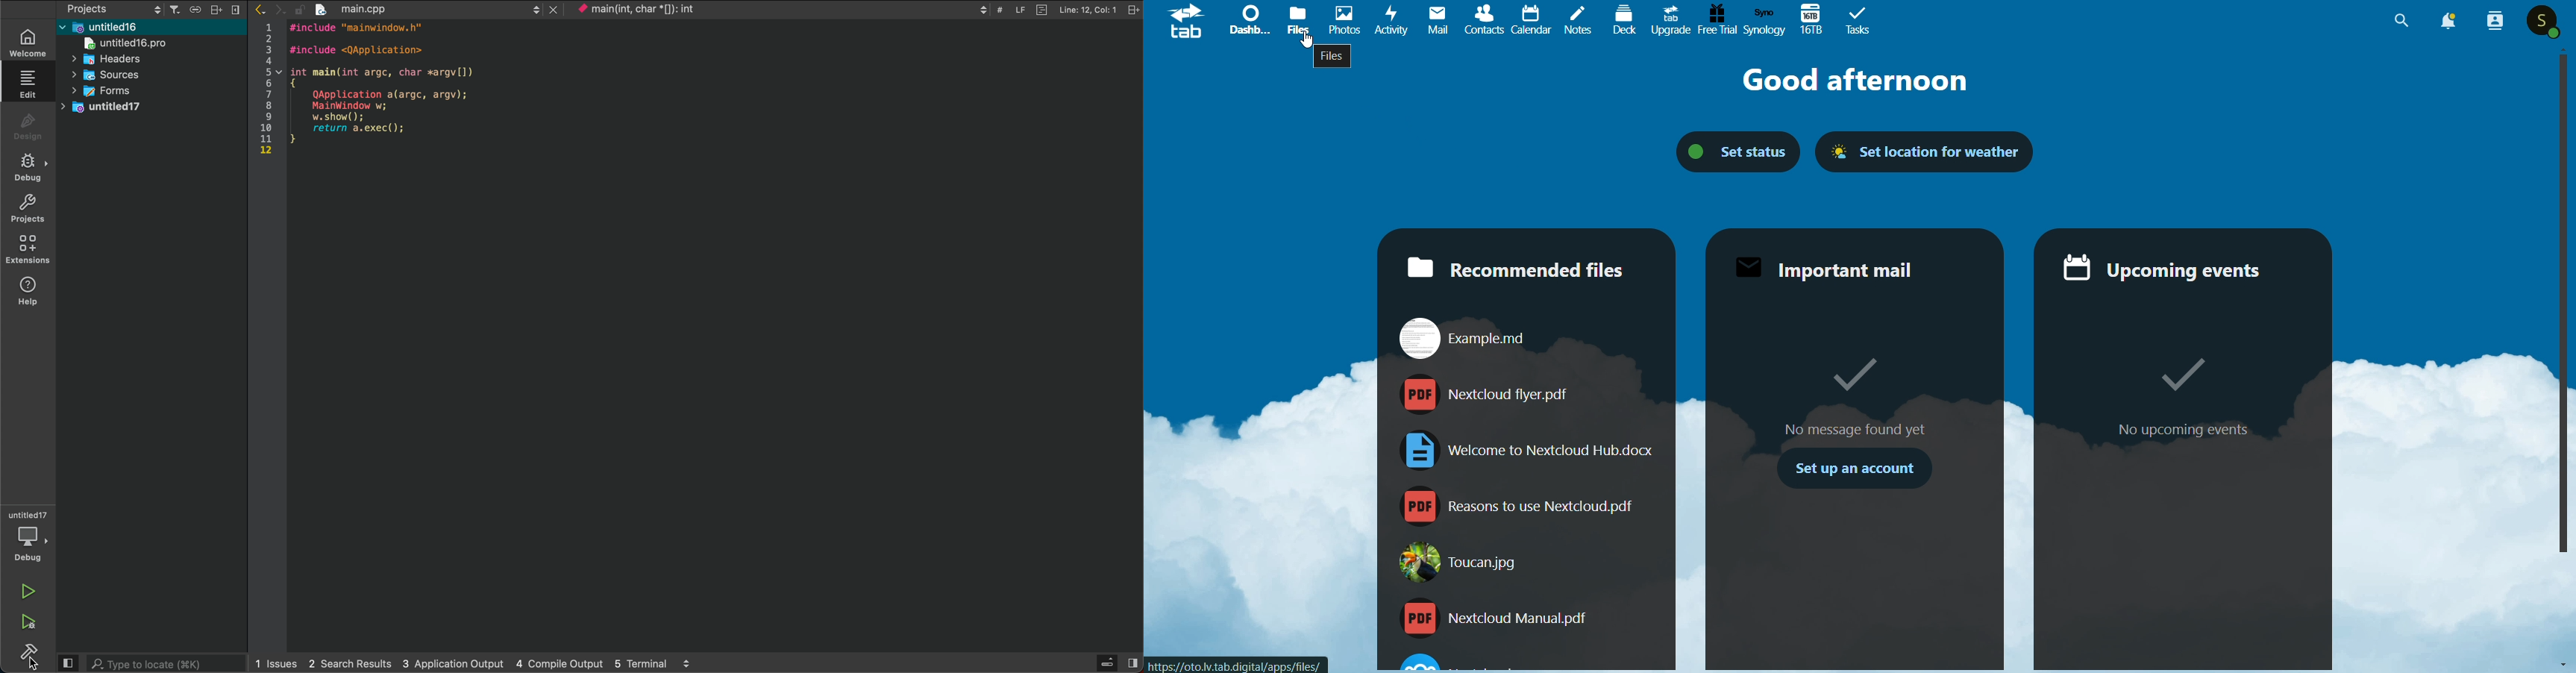 Image resolution: width=2576 pixels, height=700 pixels. I want to click on good afternoon, so click(1858, 79).